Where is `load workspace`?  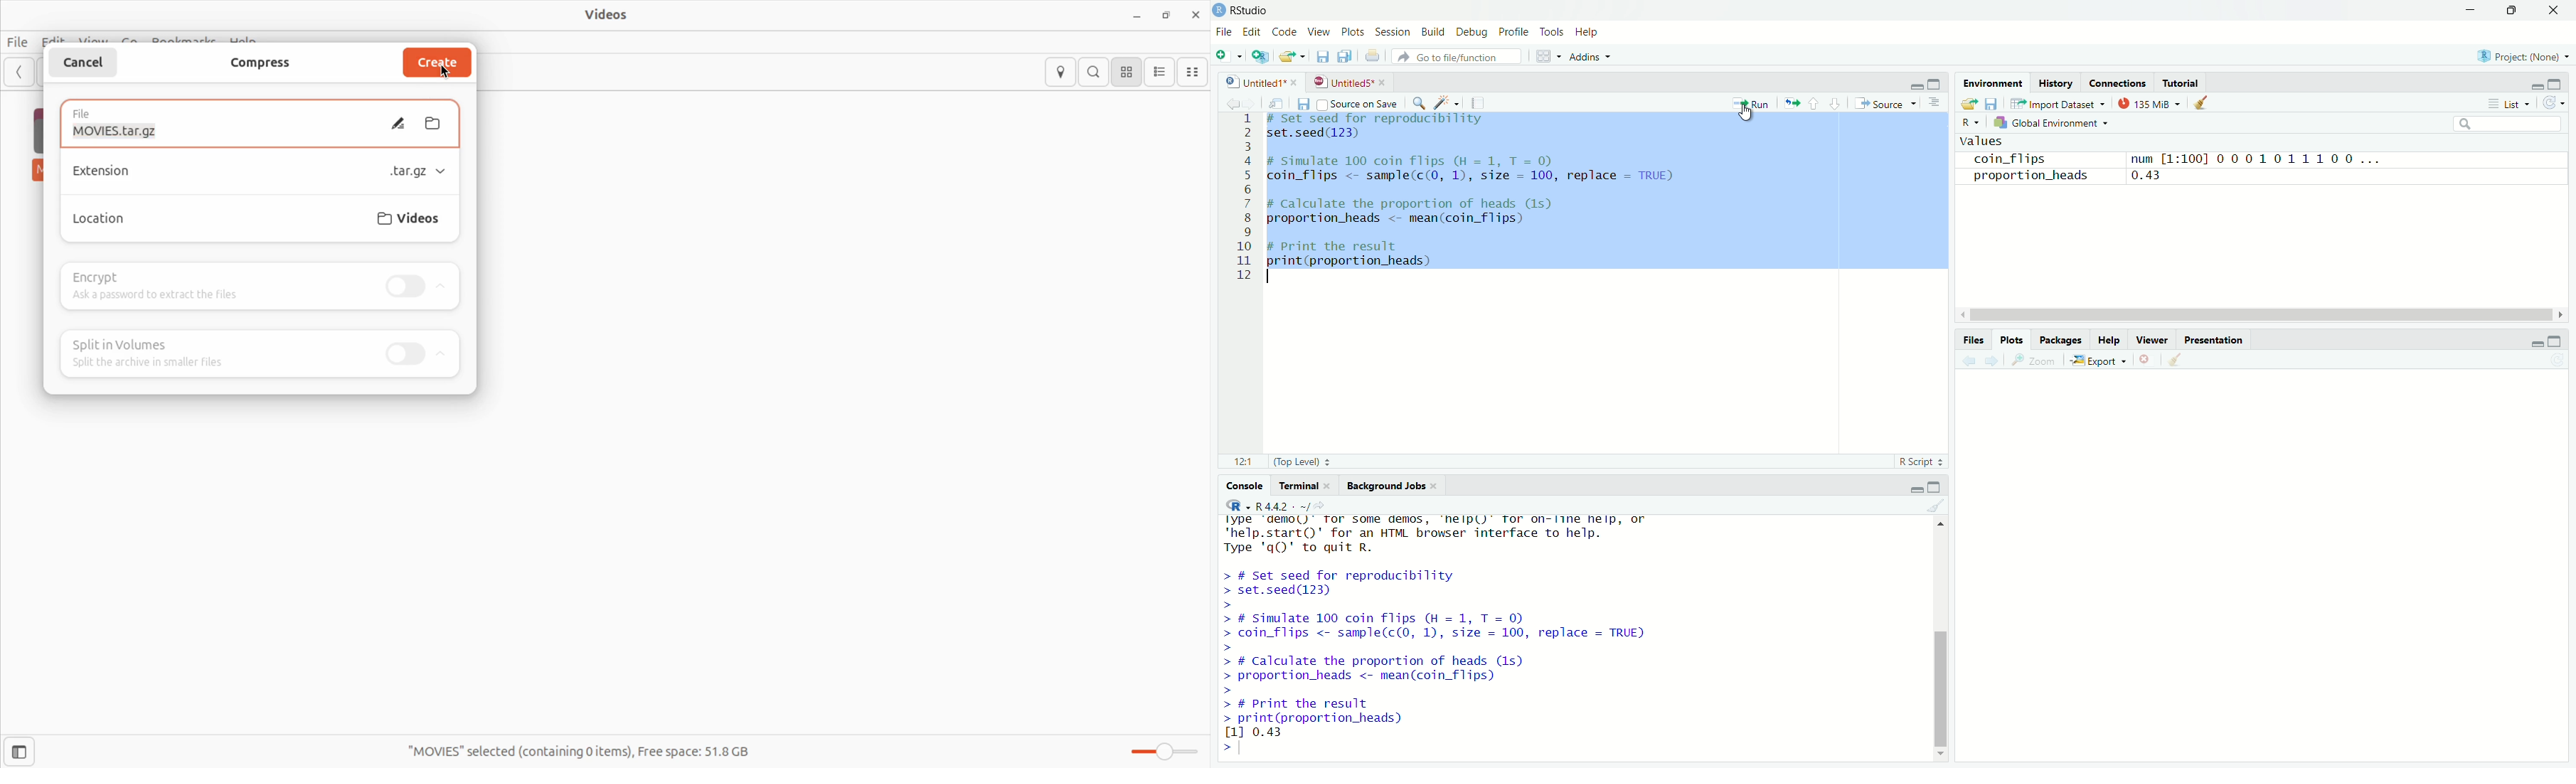 load workspace is located at coordinates (1969, 105).